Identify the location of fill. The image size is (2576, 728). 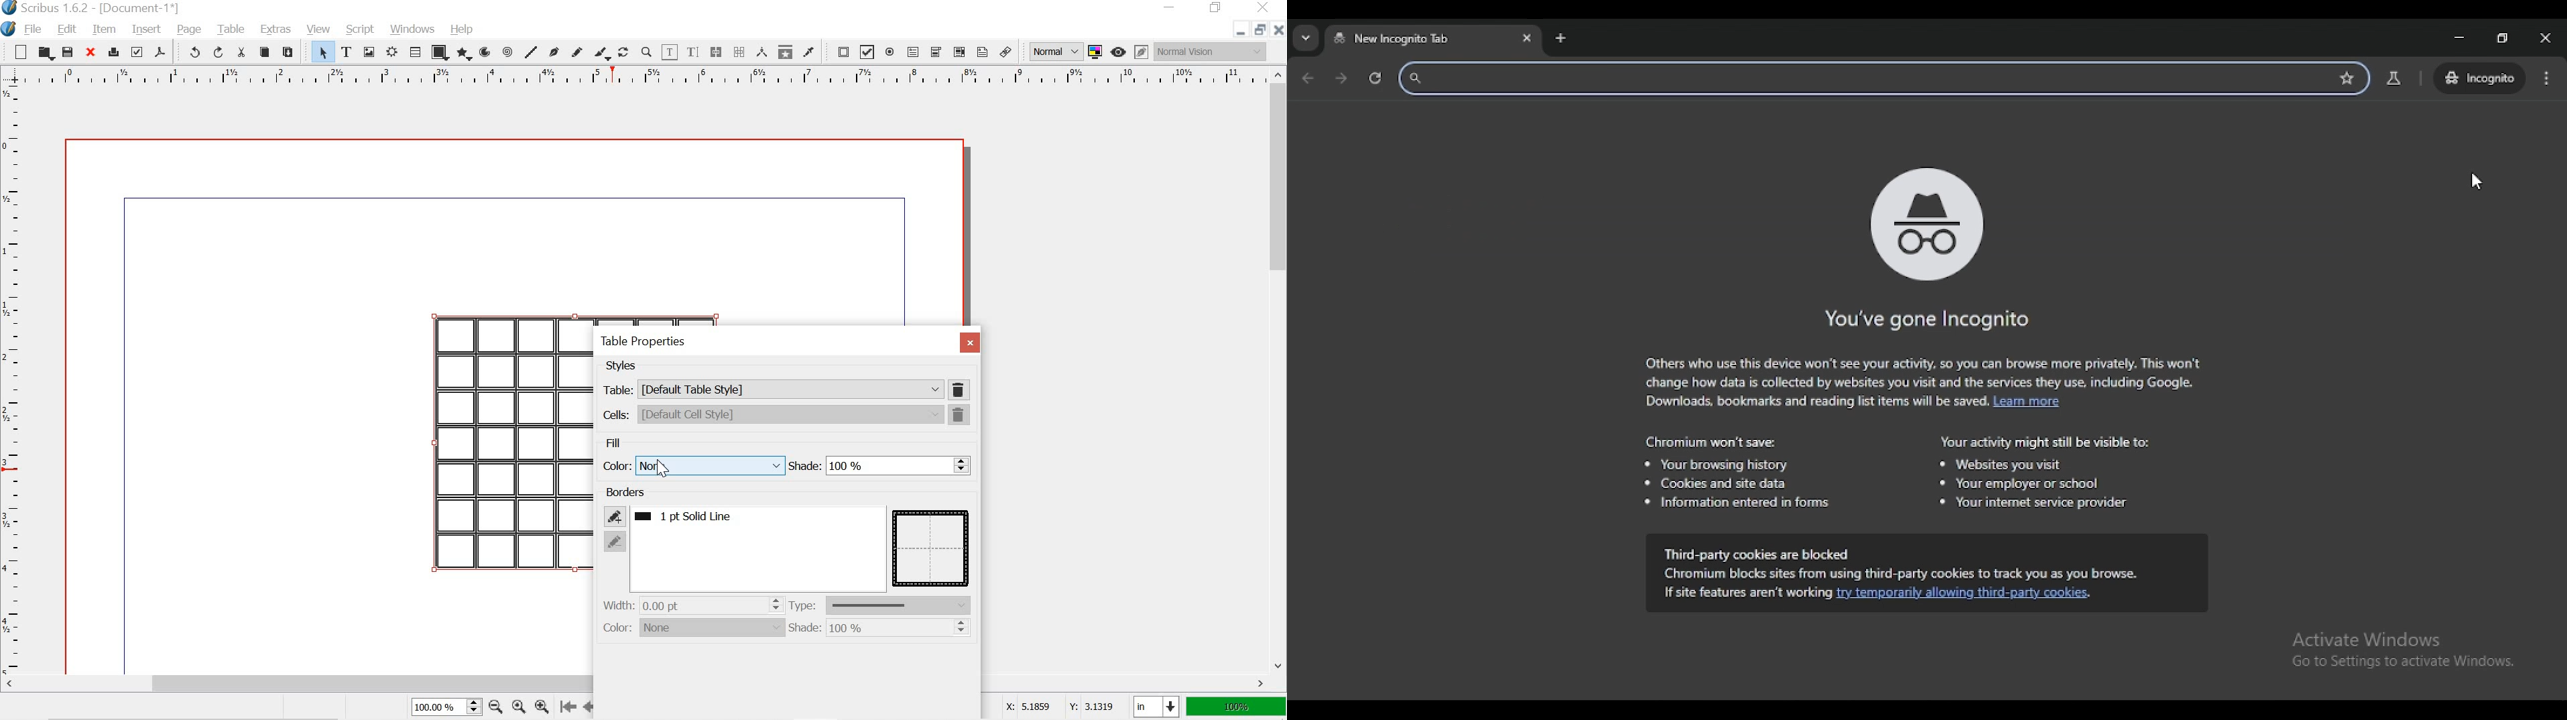
(614, 441).